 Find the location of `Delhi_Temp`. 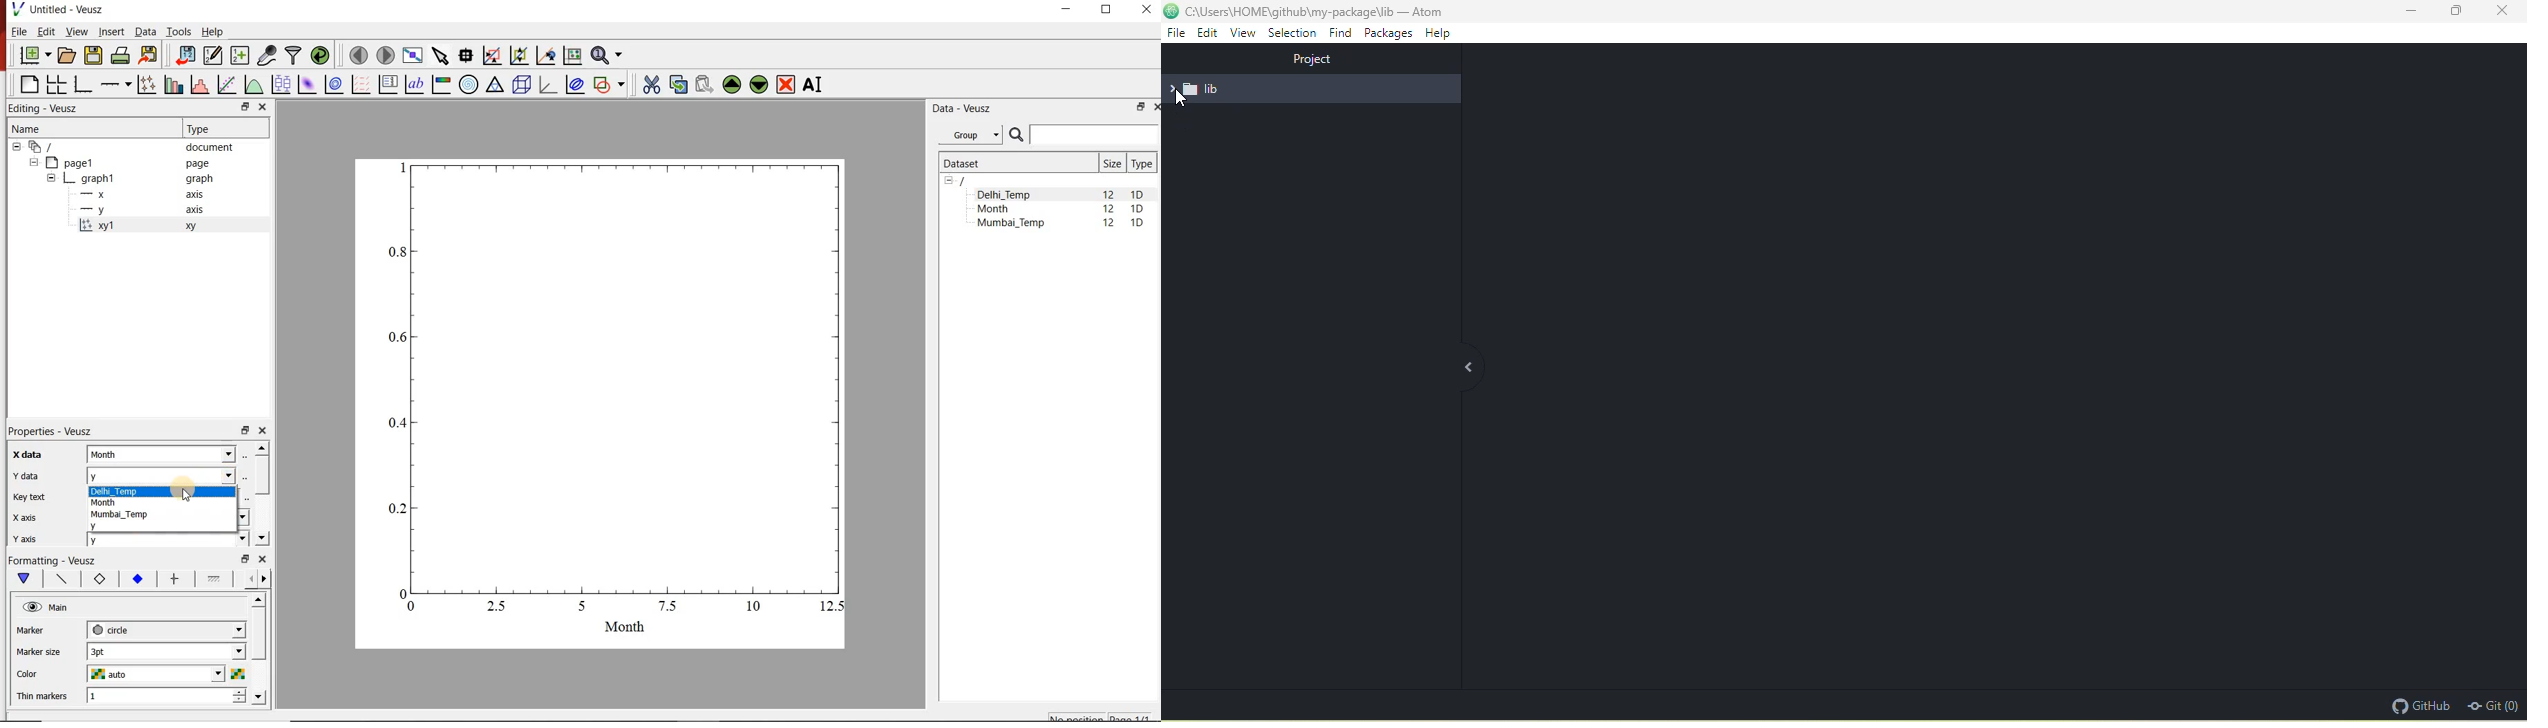

Delhi_Temp is located at coordinates (153, 492).